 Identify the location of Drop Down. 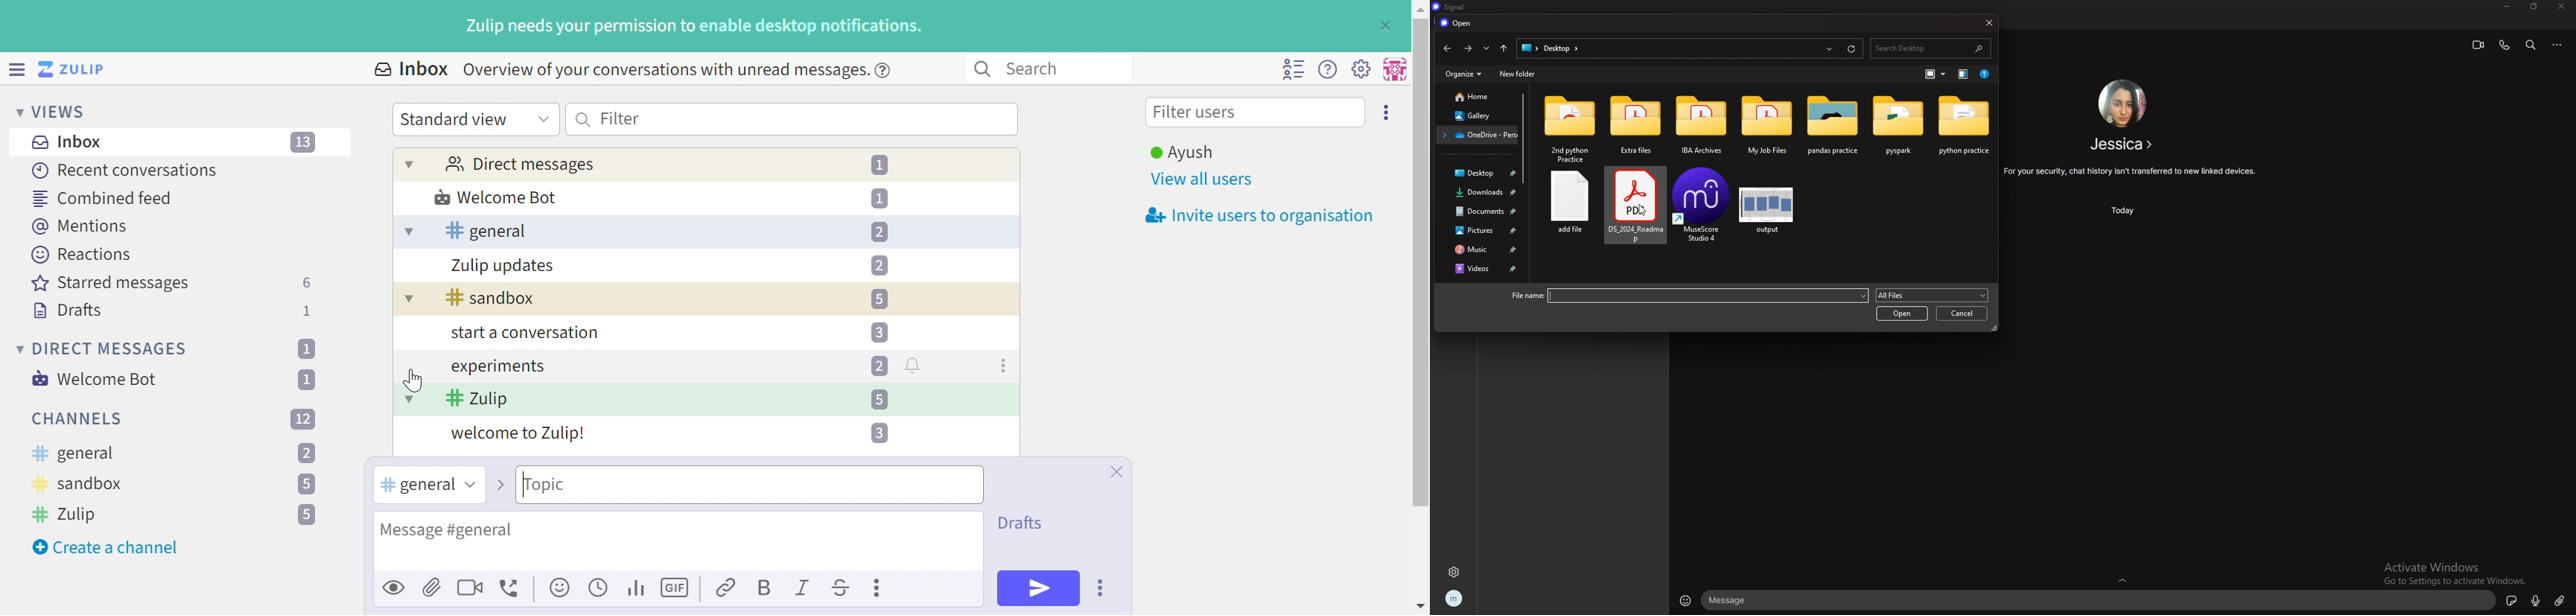
(407, 232).